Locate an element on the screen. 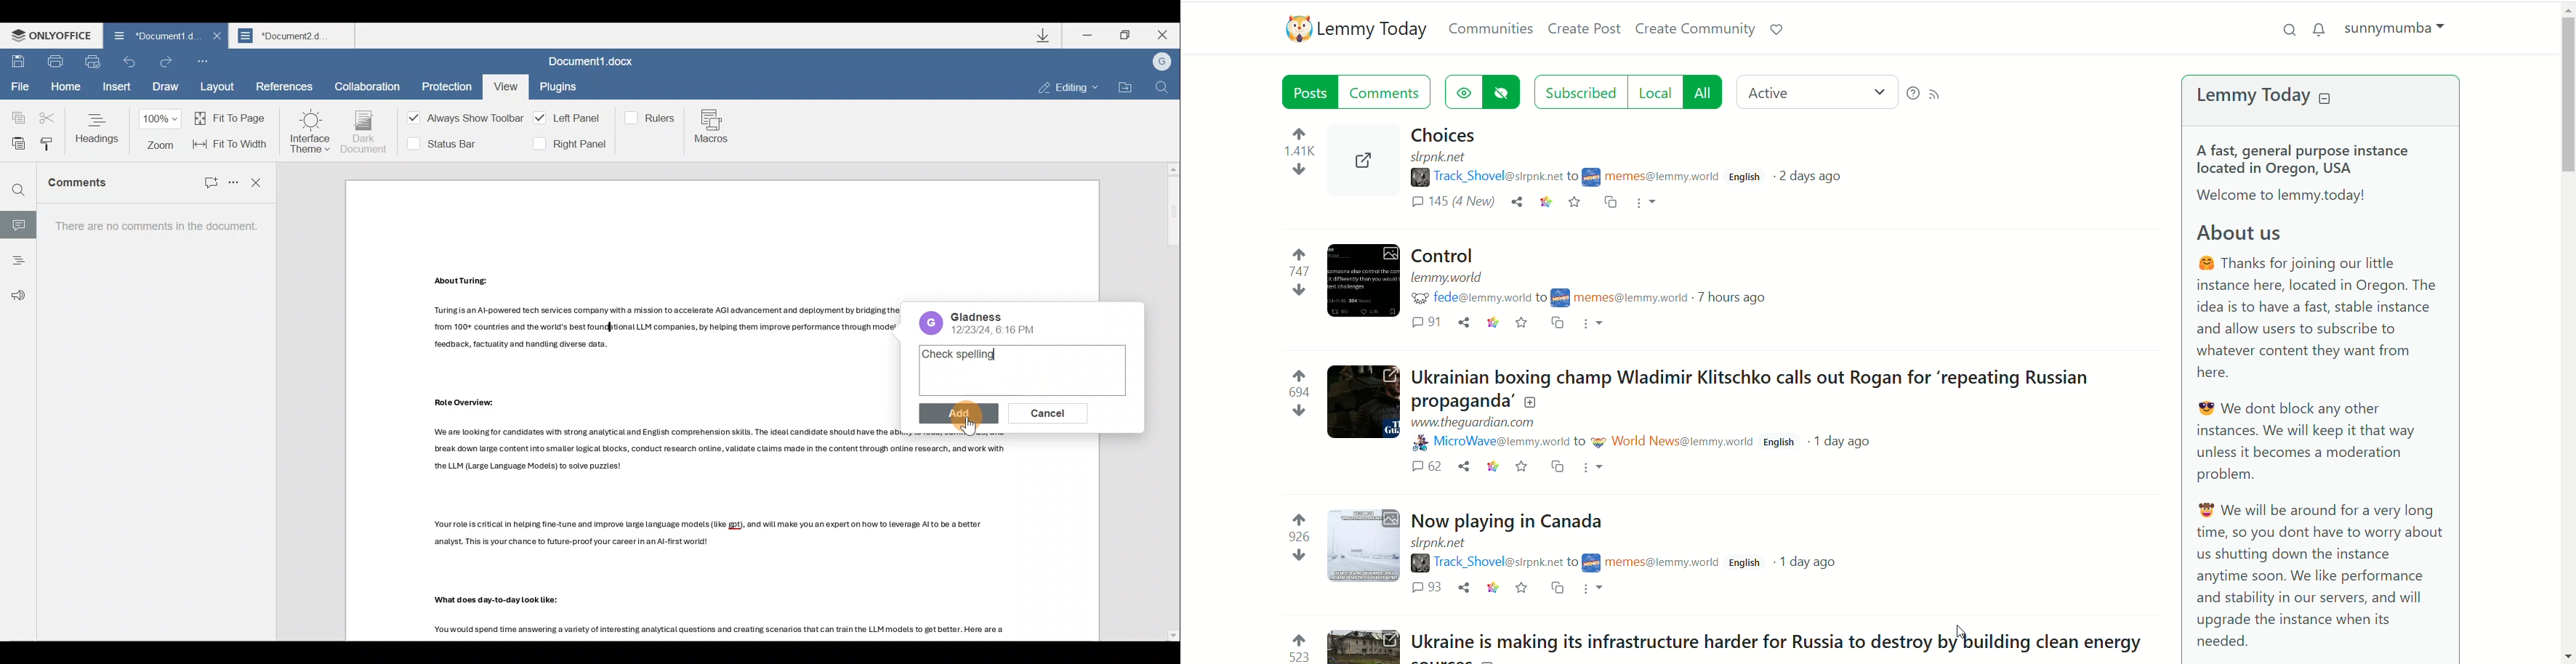 This screenshot has height=672, width=2576. more is located at coordinates (1598, 323).